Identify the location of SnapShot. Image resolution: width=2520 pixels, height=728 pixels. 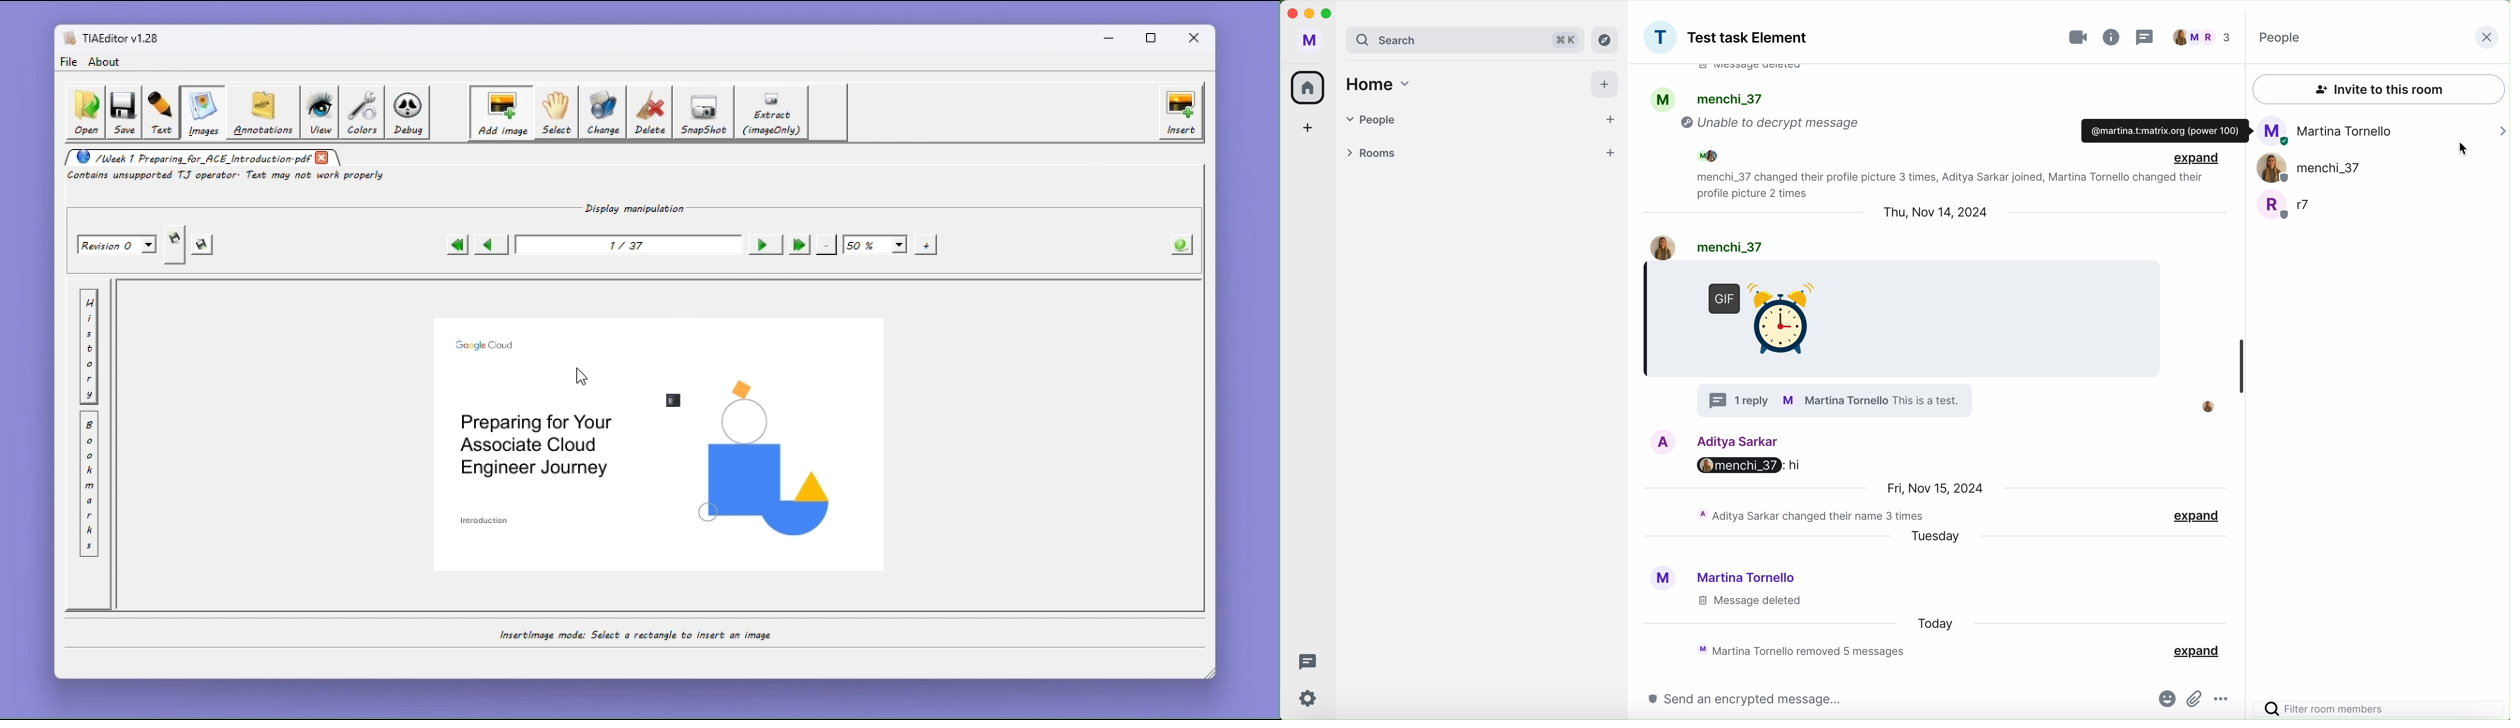
(706, 113).